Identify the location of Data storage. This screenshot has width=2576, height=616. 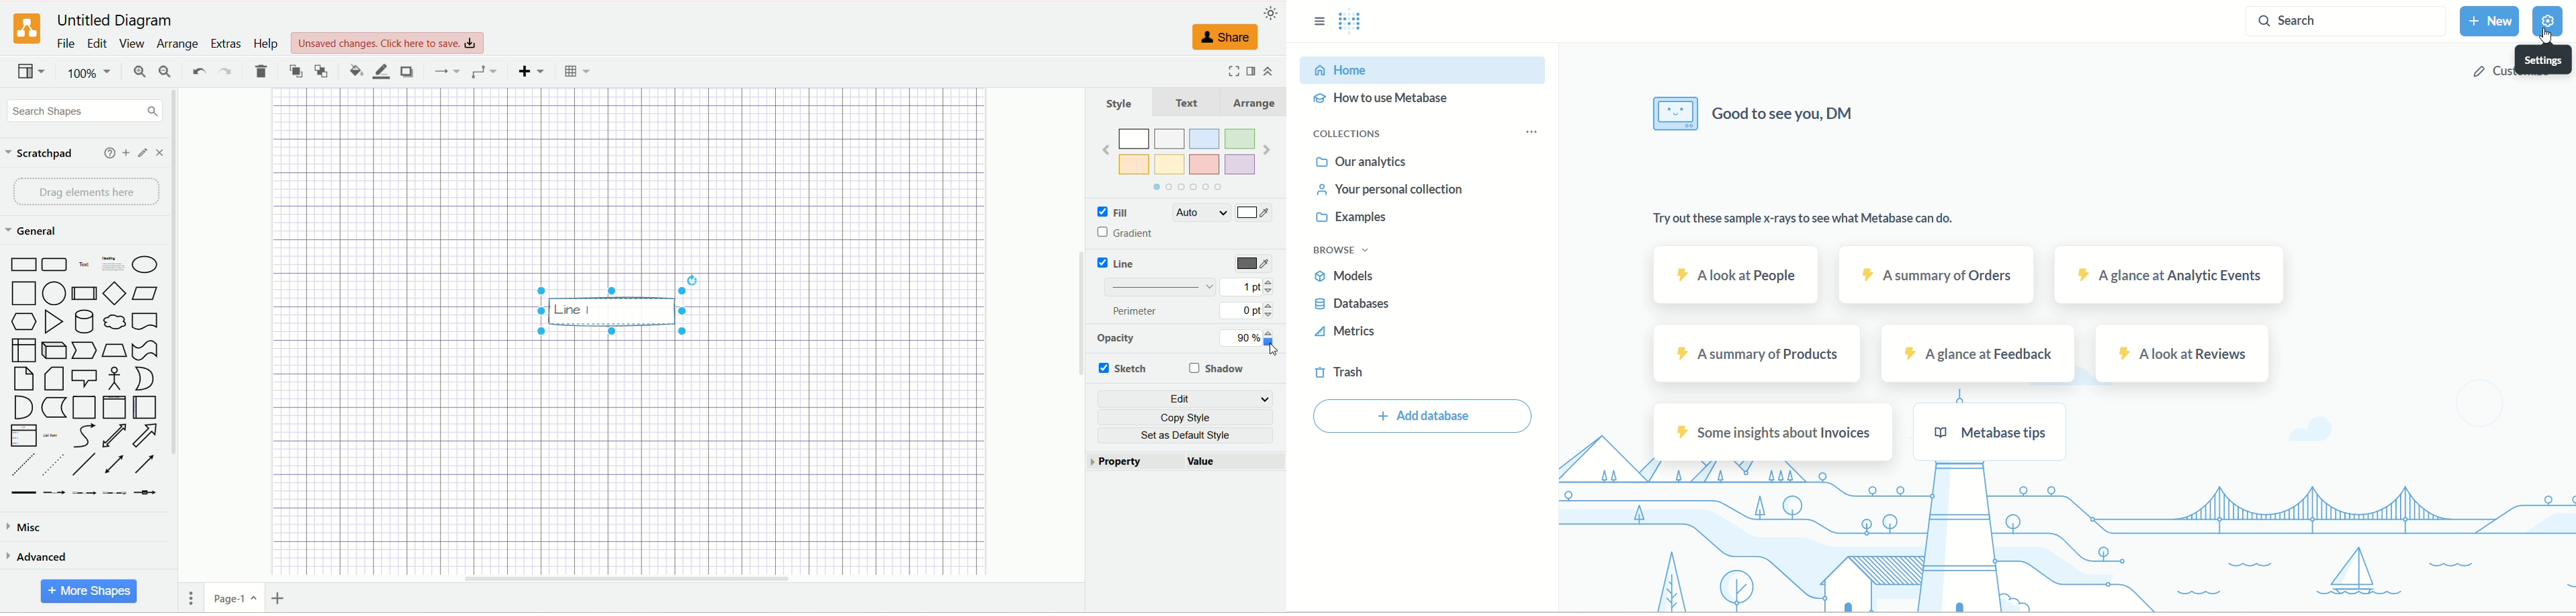
(54, 408).